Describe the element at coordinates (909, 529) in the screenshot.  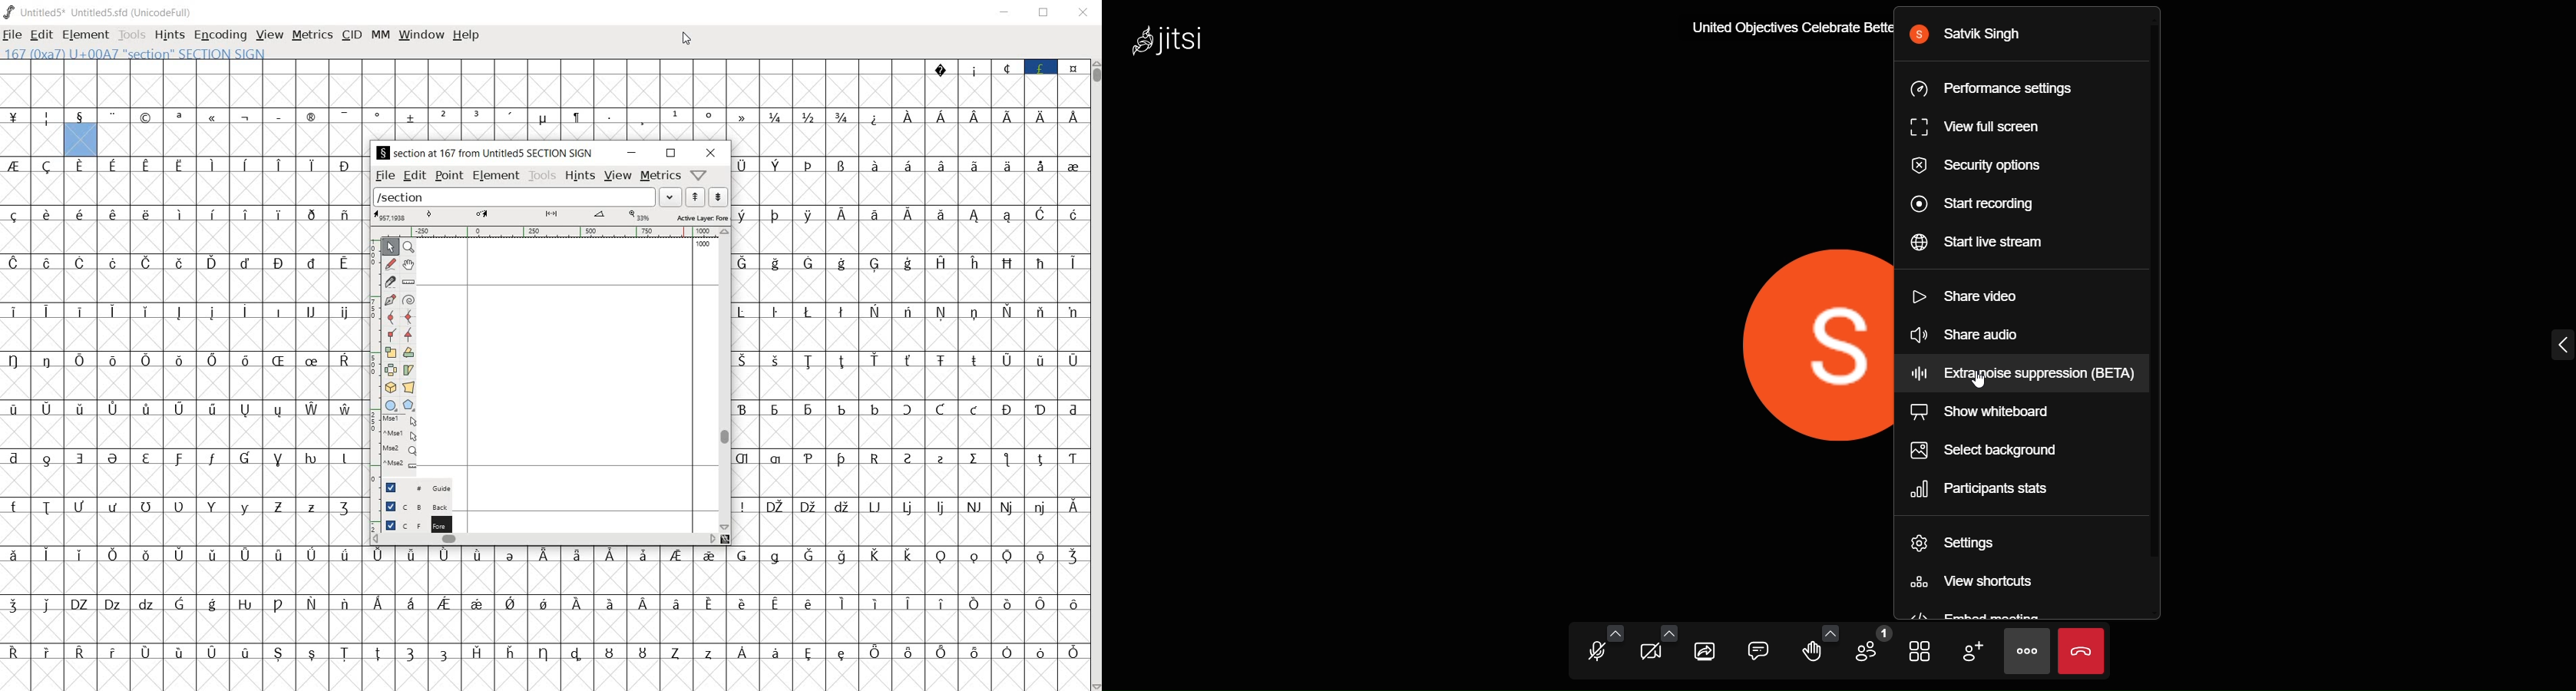
I see `empty cells` at that location.